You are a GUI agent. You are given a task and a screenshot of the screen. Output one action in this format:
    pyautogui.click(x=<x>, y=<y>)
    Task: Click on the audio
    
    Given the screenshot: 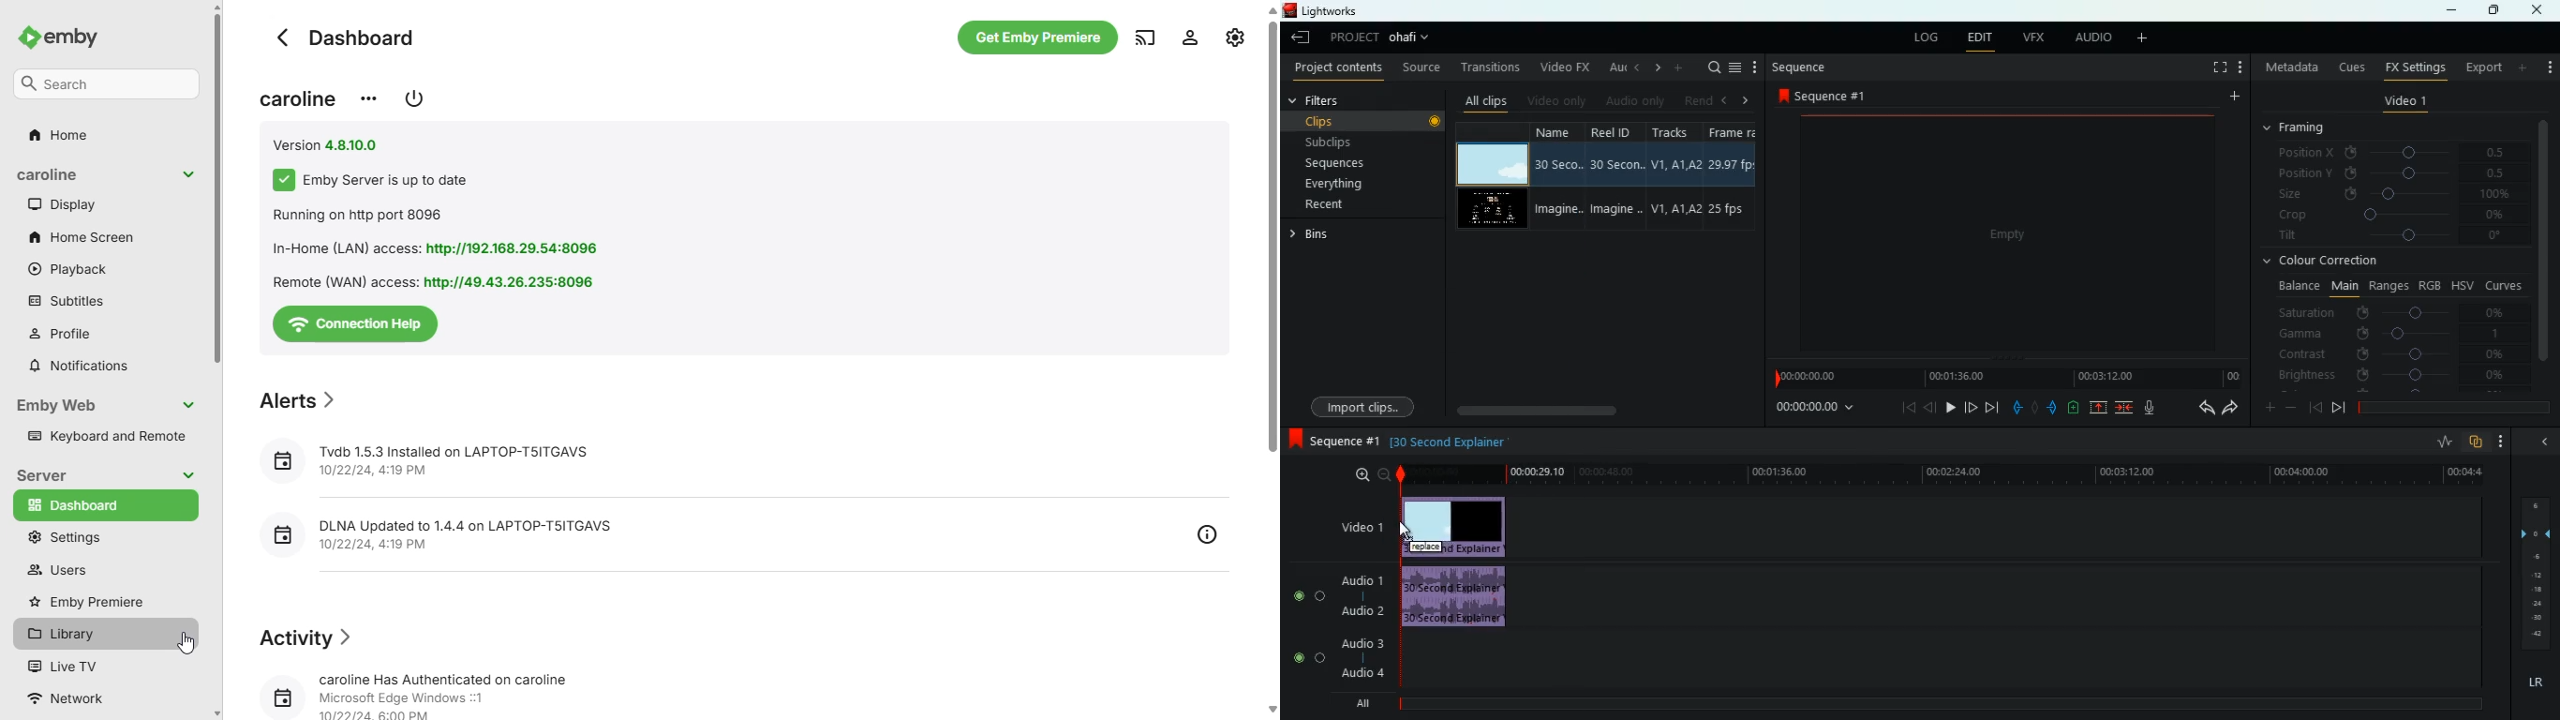 What is the action you would take?
    pyautogui.click(x=1456, y=596)
    